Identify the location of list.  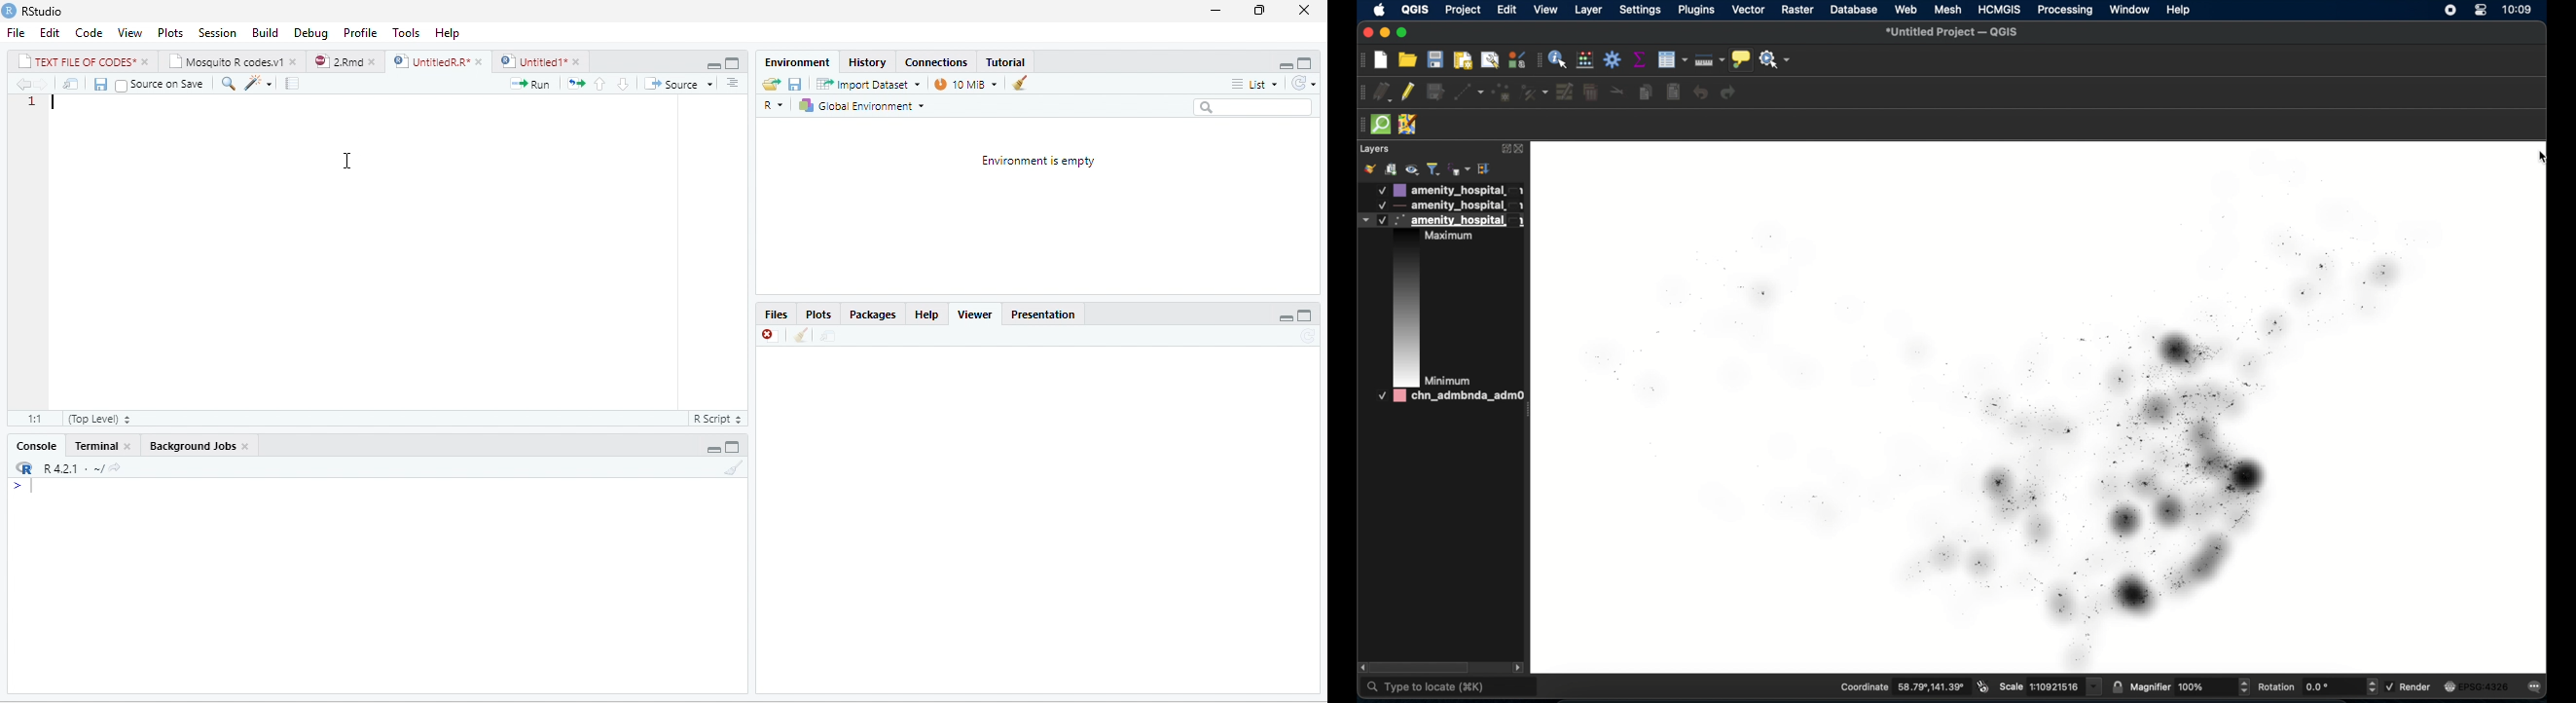
(1256, 85).